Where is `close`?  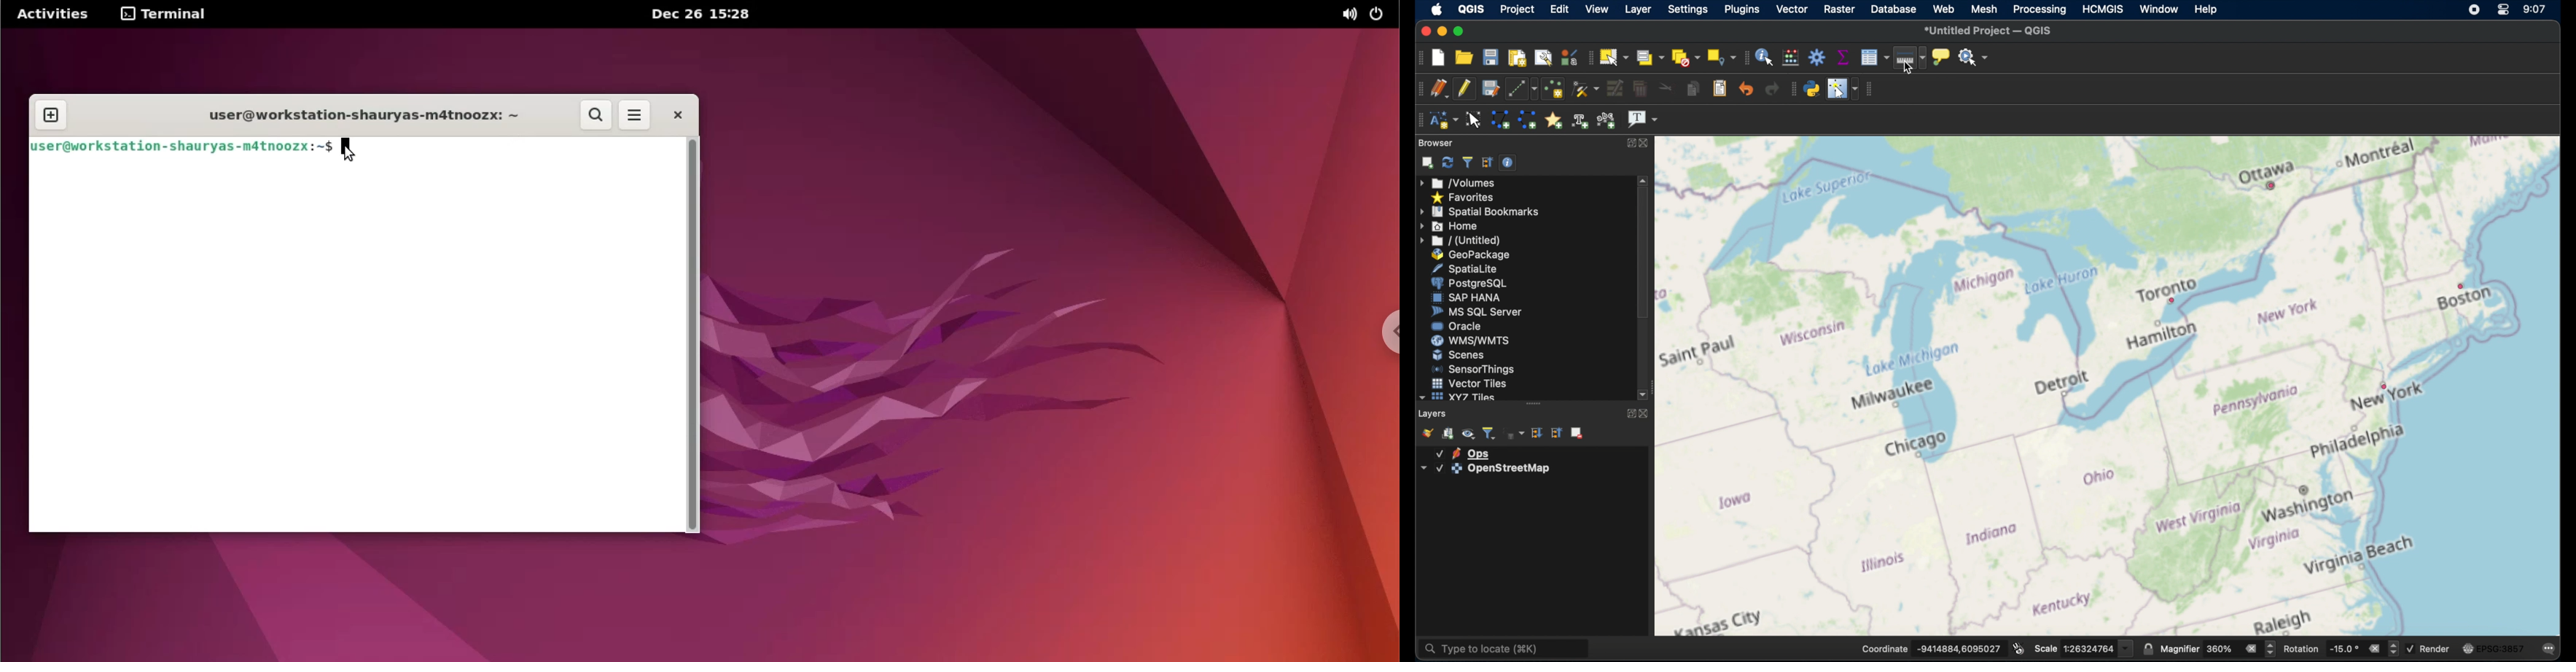
close is located at coordinates (1648, 142).